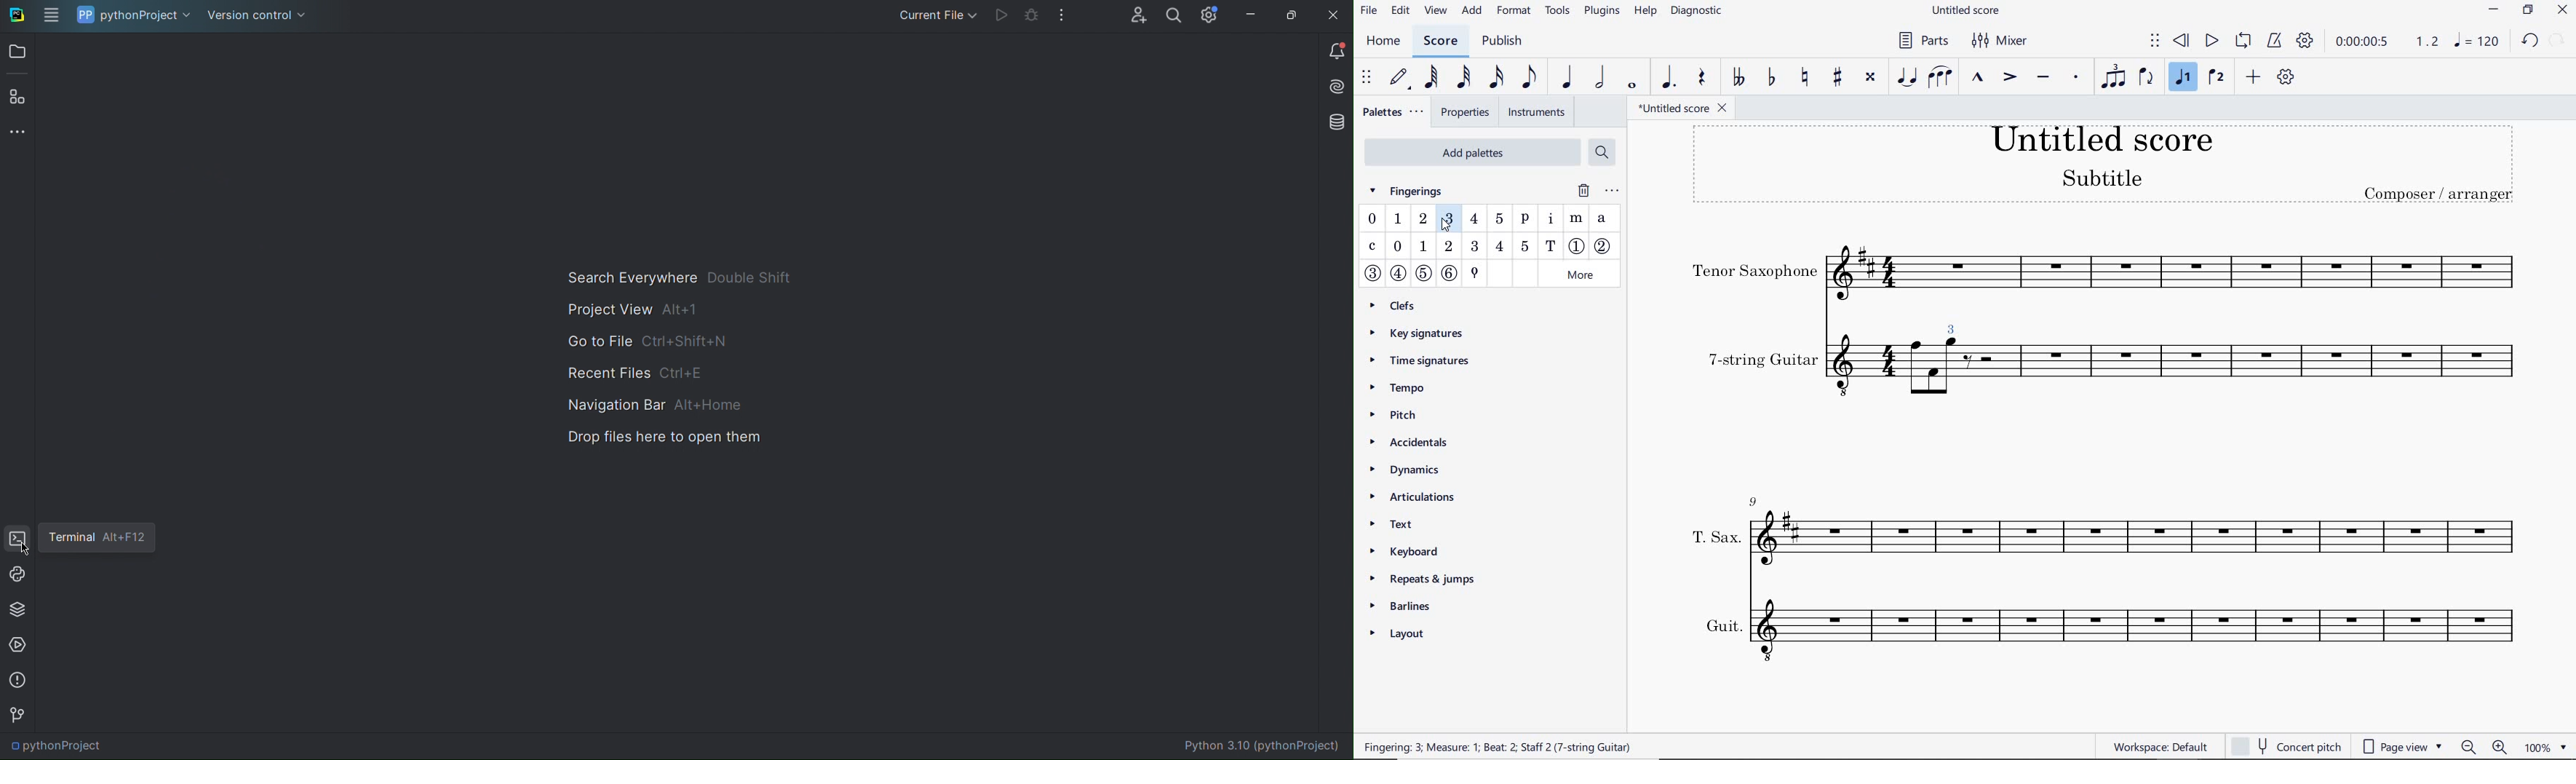 This screenshot has height=784, width=2576. I want to click on AUGMENTATION DOT, so click(1669, 78).